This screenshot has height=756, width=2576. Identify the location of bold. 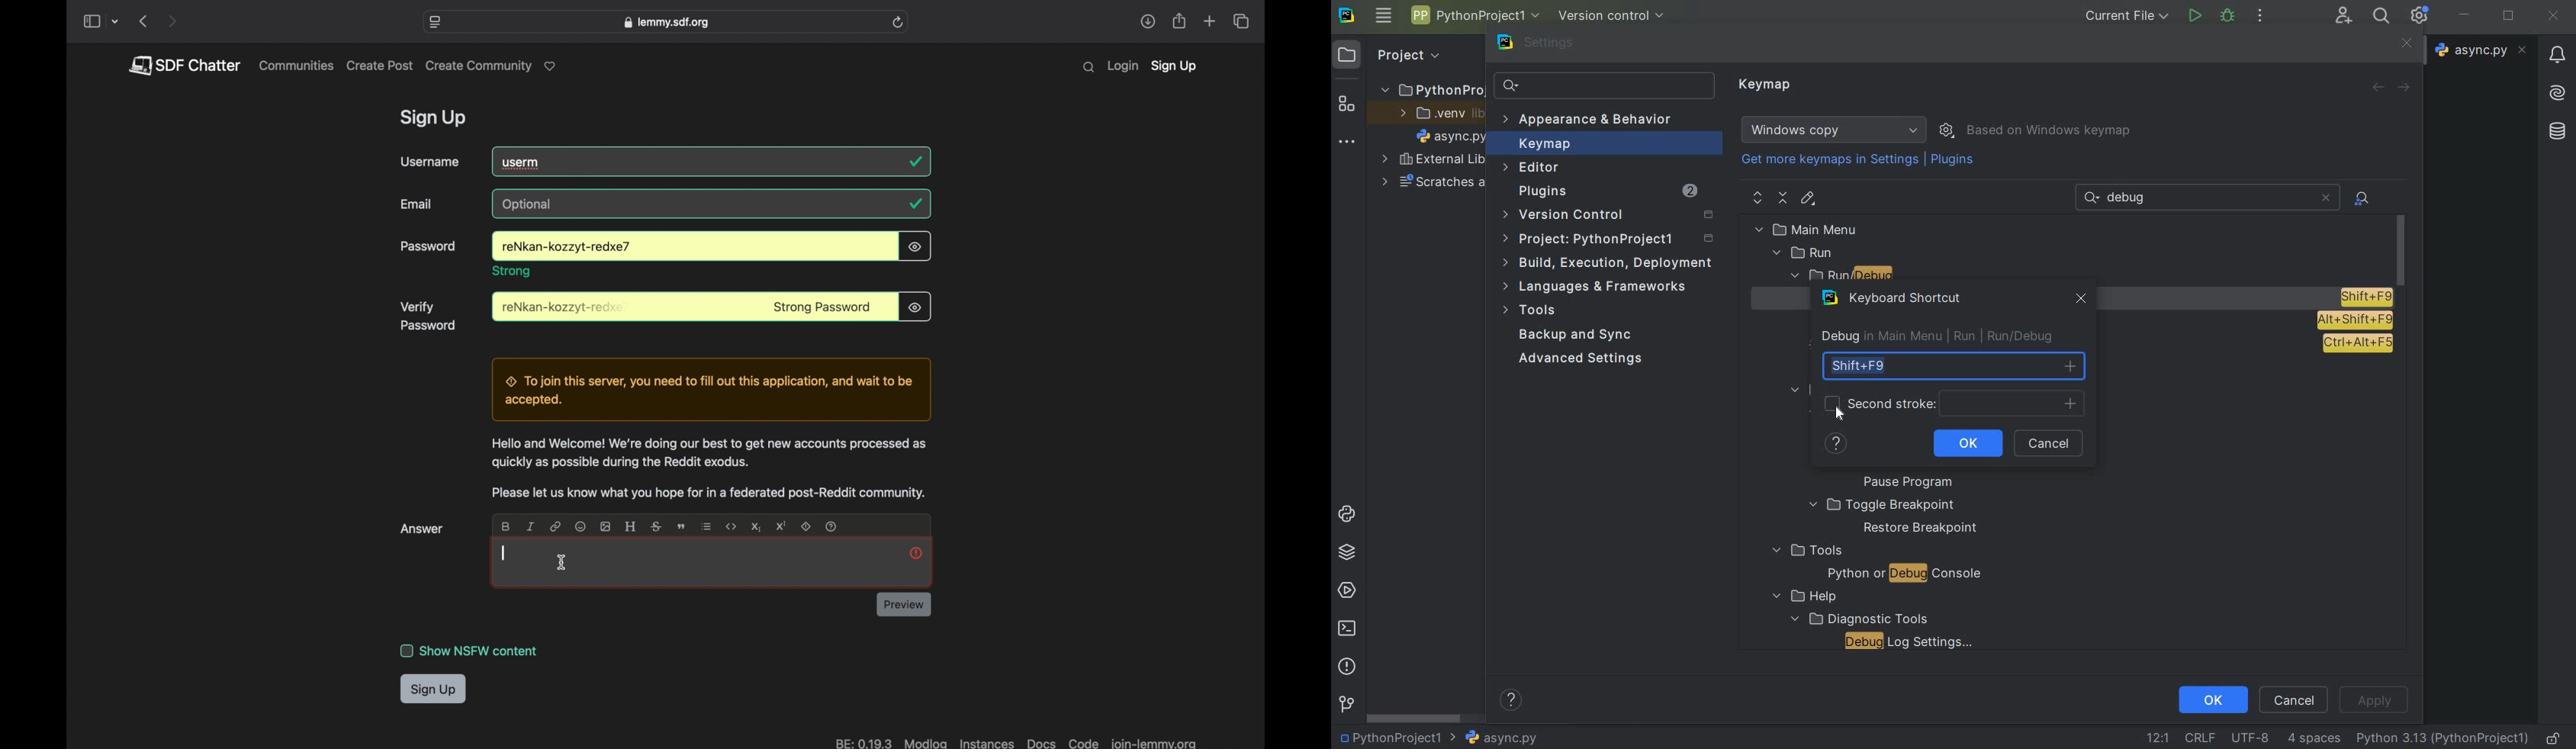
(505, 526).